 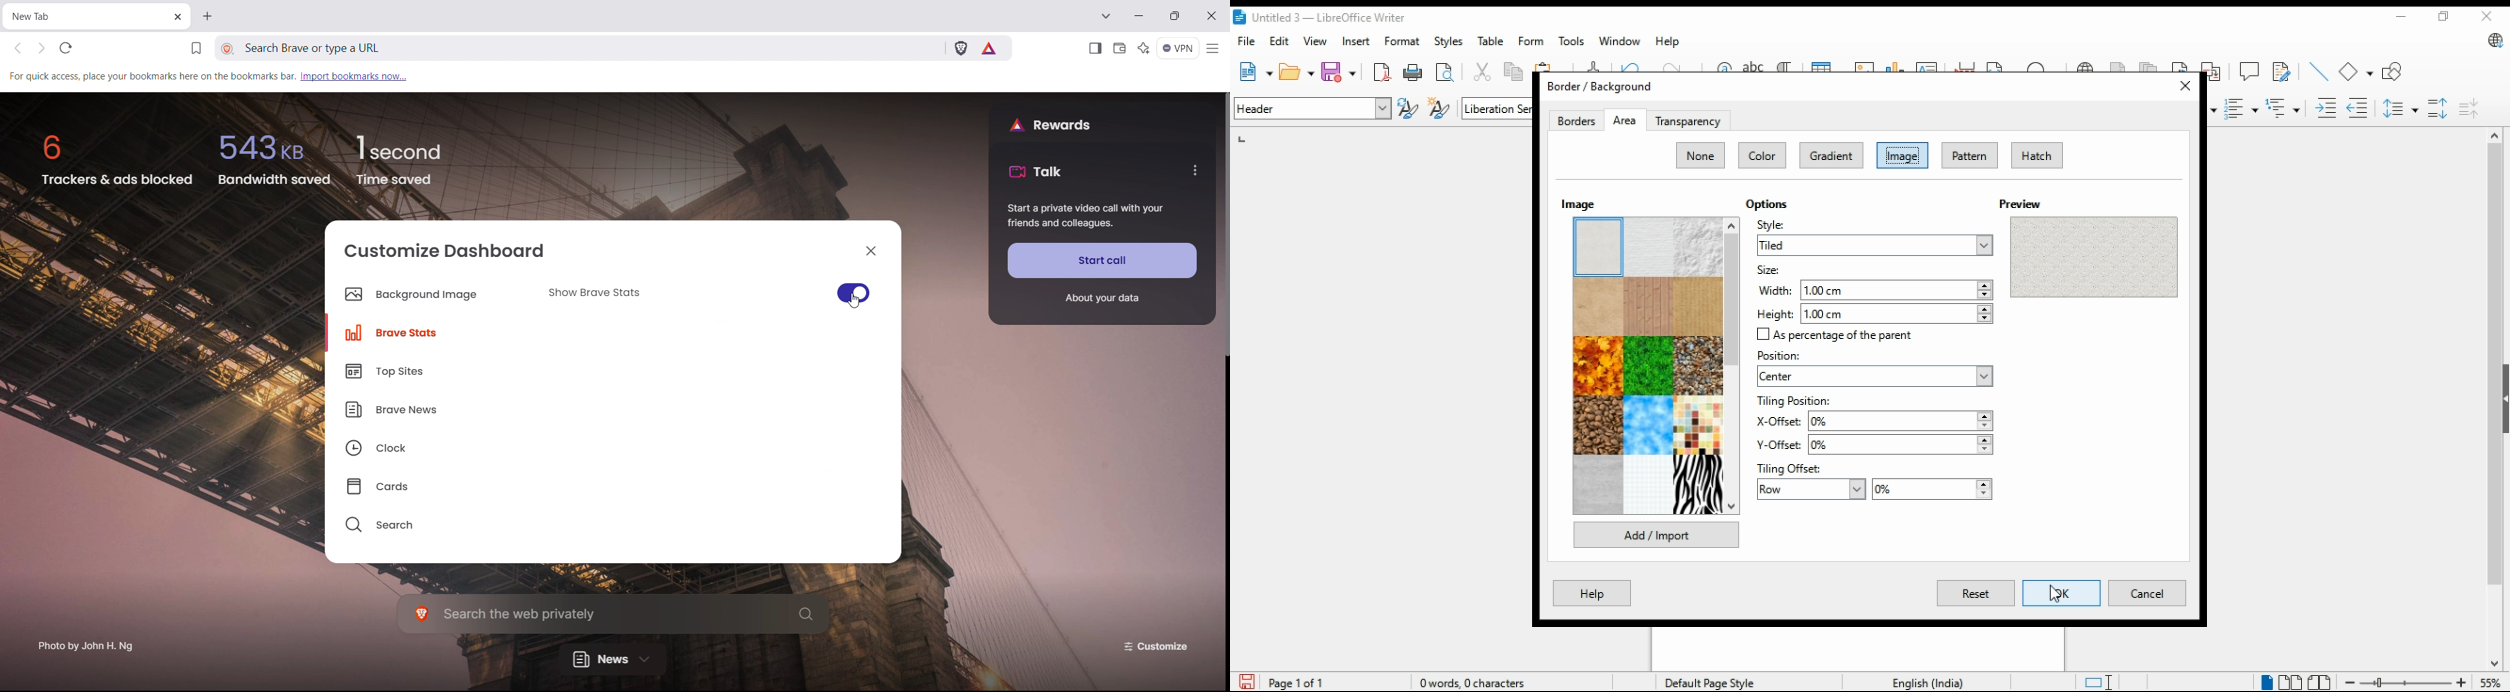 What do you see at coordinates (236, 160) in the screenshot?
I see `6 Trackers & ads blocked, 543kb Bandwidth saved and 1 second Time saved` at bounding box center [236, 160].